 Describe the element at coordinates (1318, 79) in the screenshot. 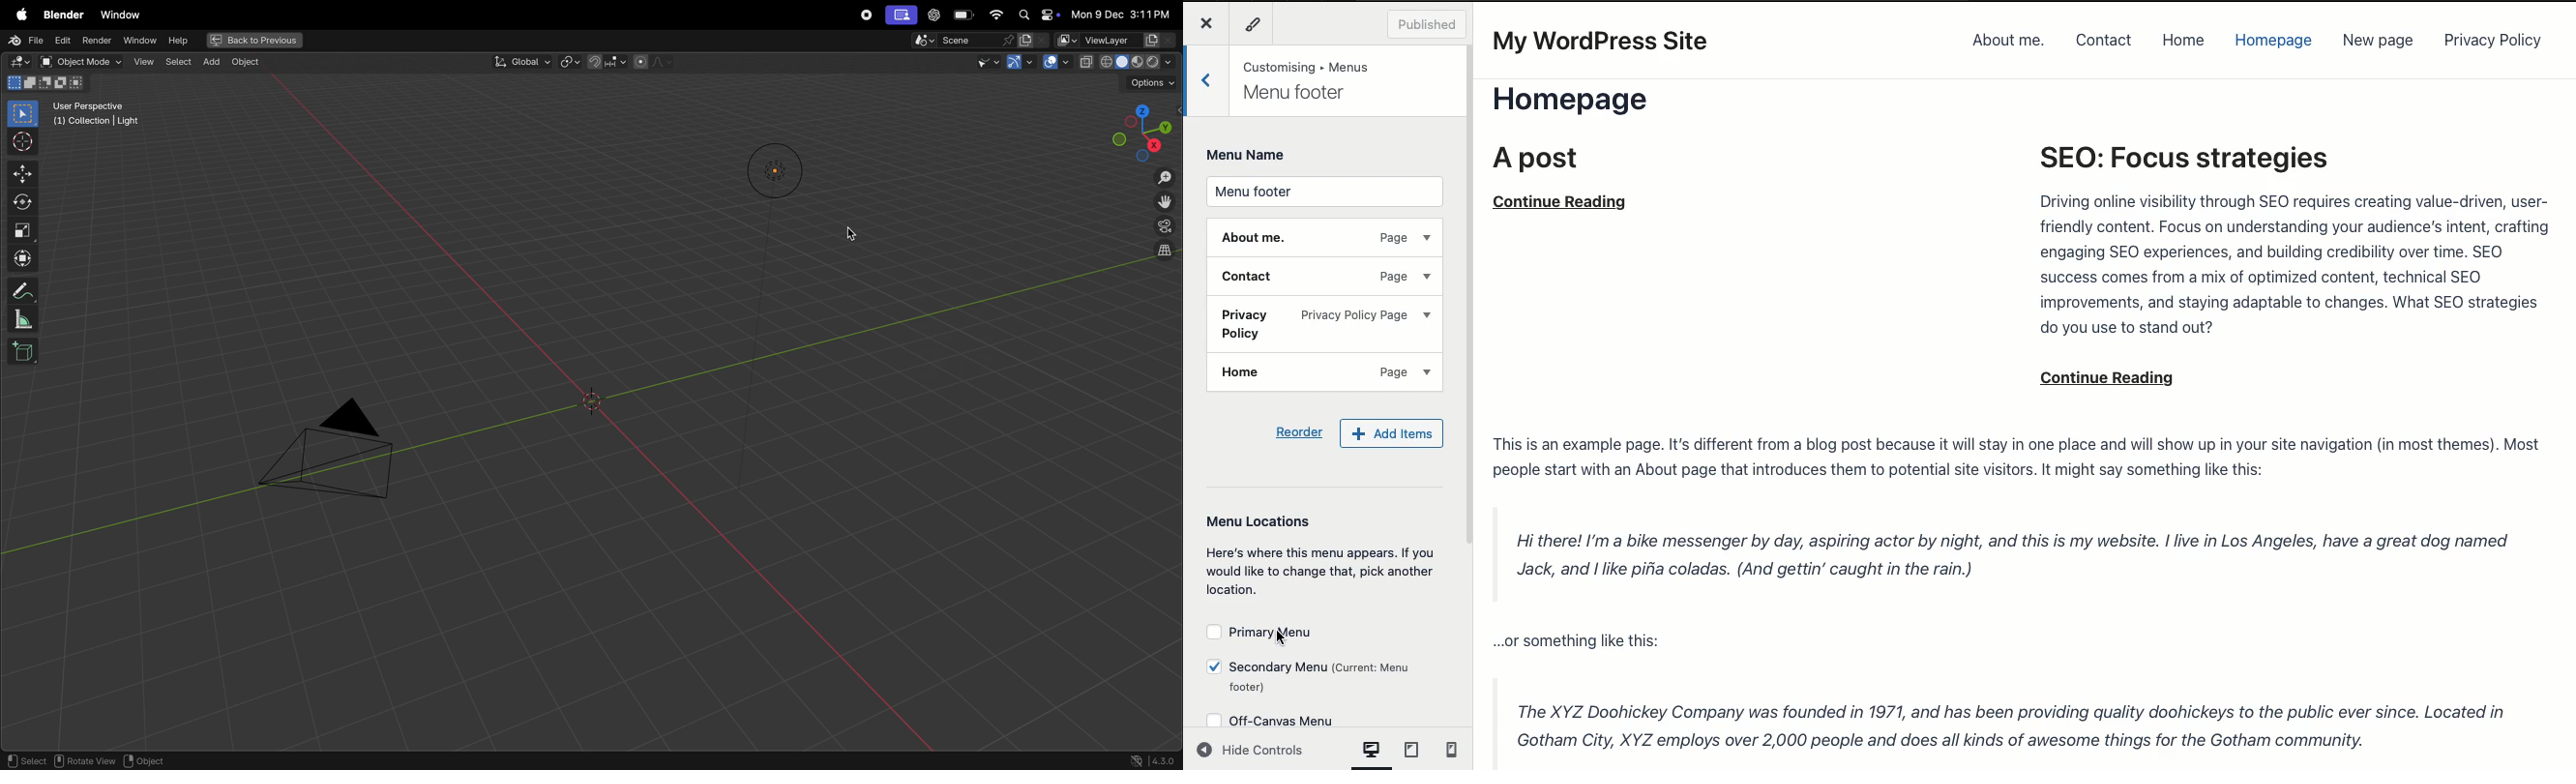

I see `You are customizing ` at that location.